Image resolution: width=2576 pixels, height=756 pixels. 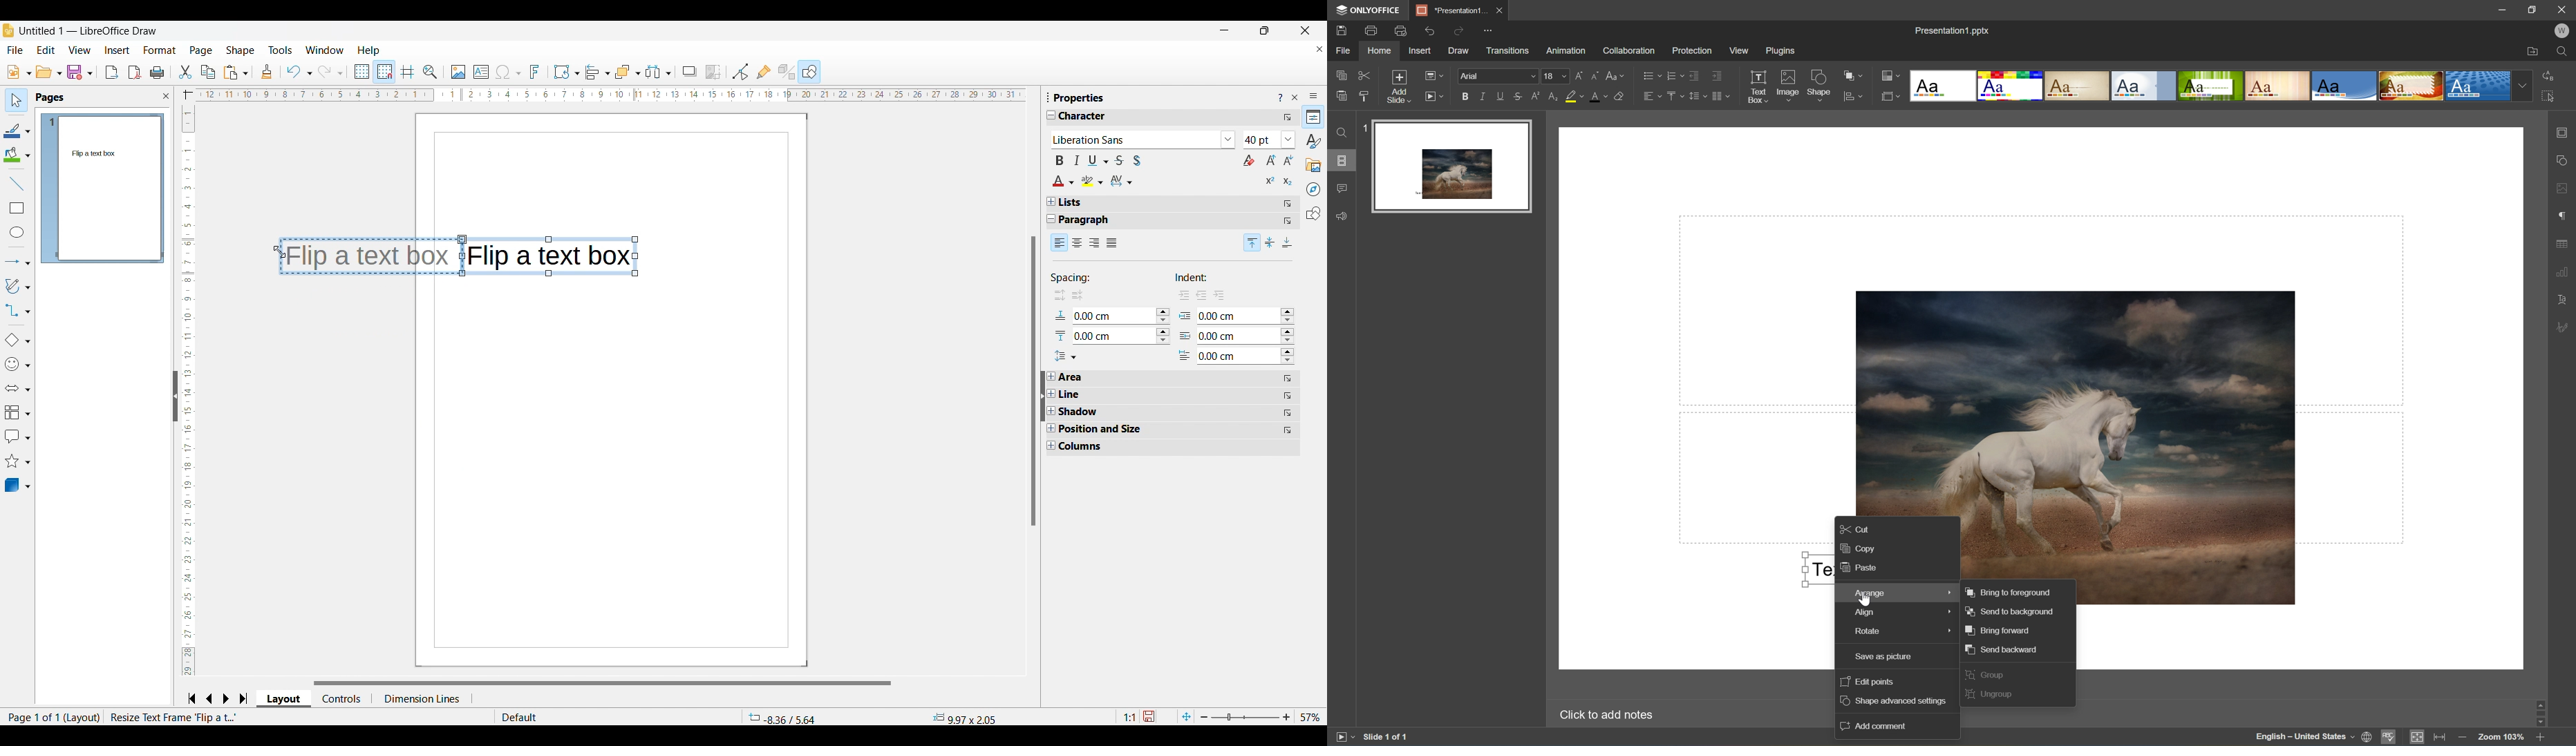 I want to click on Indicates respective indent options, so click(x=1185, y=336).